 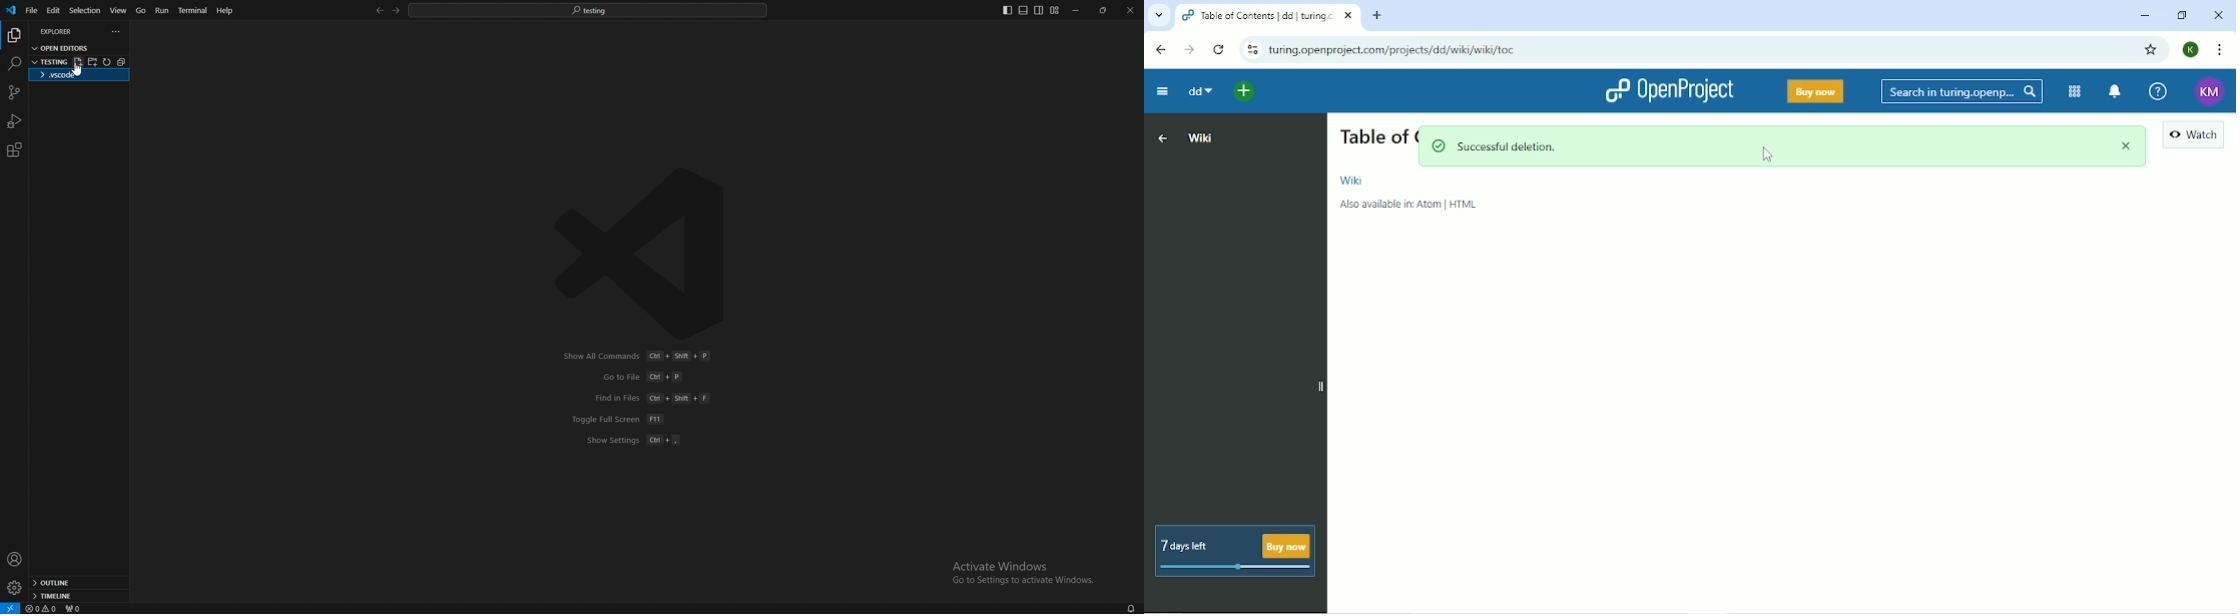 What do you see at coordinates (63, 31) in the screenshot?
I see `explorer` at bounding box center [63, 31].